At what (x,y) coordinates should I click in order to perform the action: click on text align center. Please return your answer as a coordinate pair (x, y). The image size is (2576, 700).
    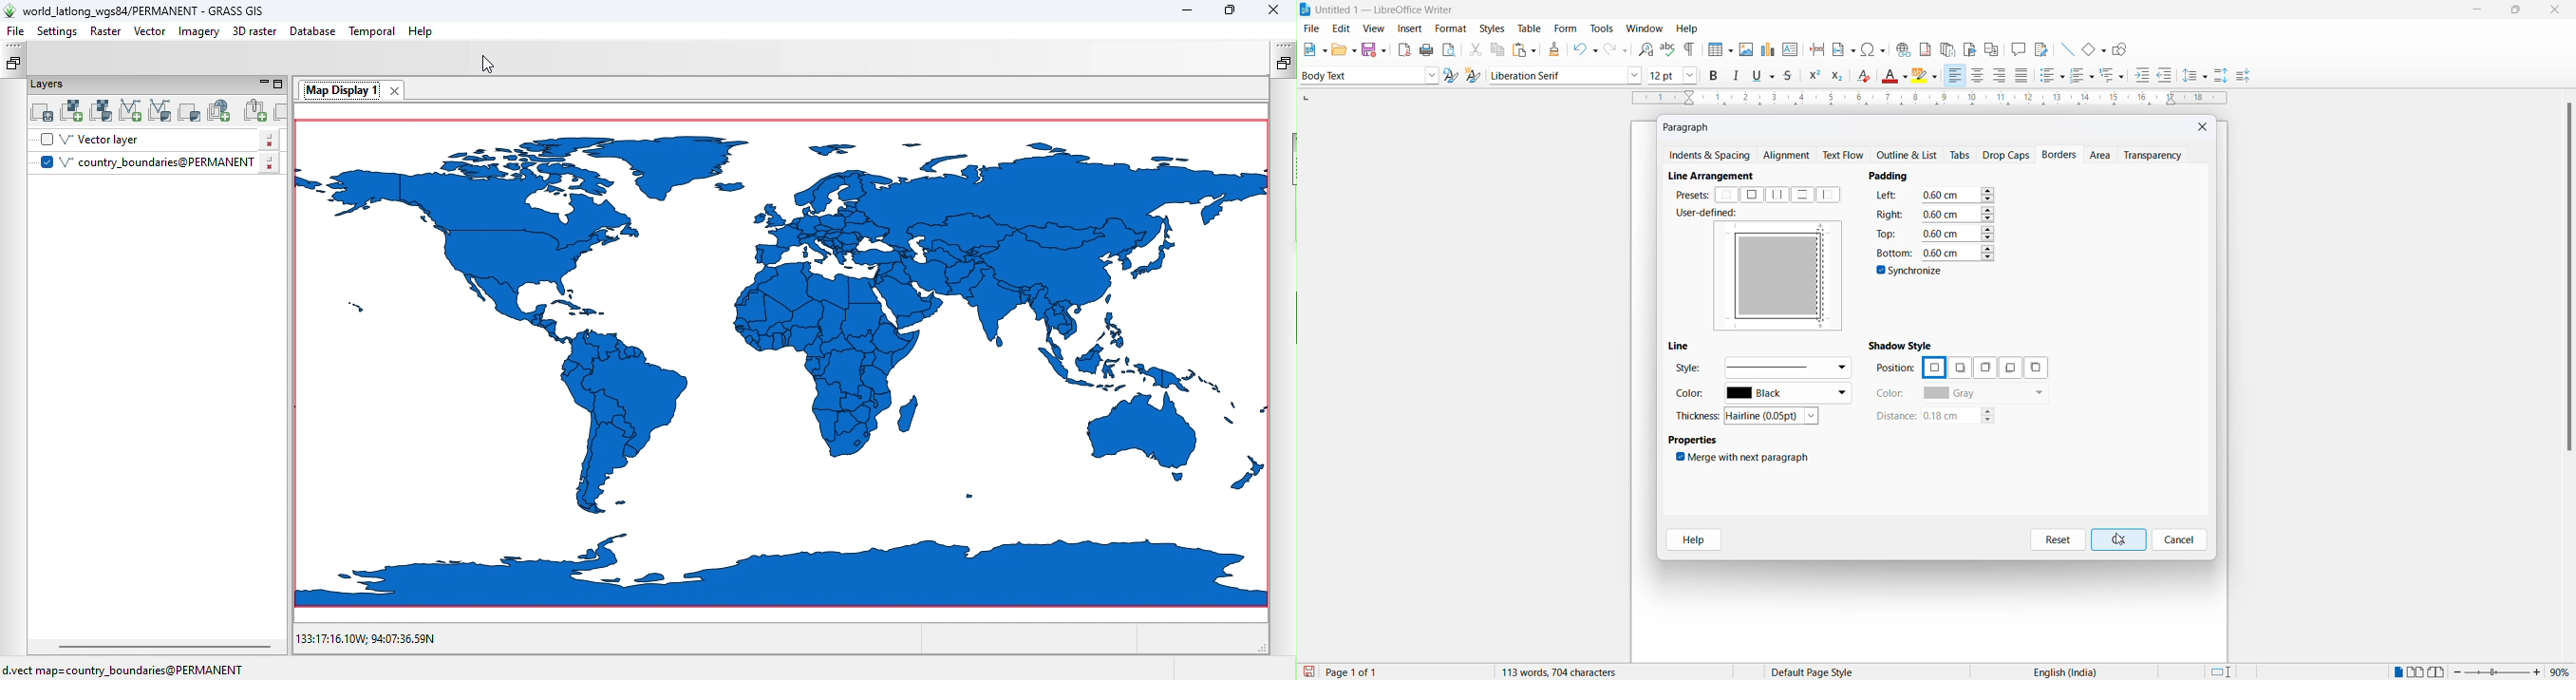
    Looking at the image, I should click on (1978, 76).